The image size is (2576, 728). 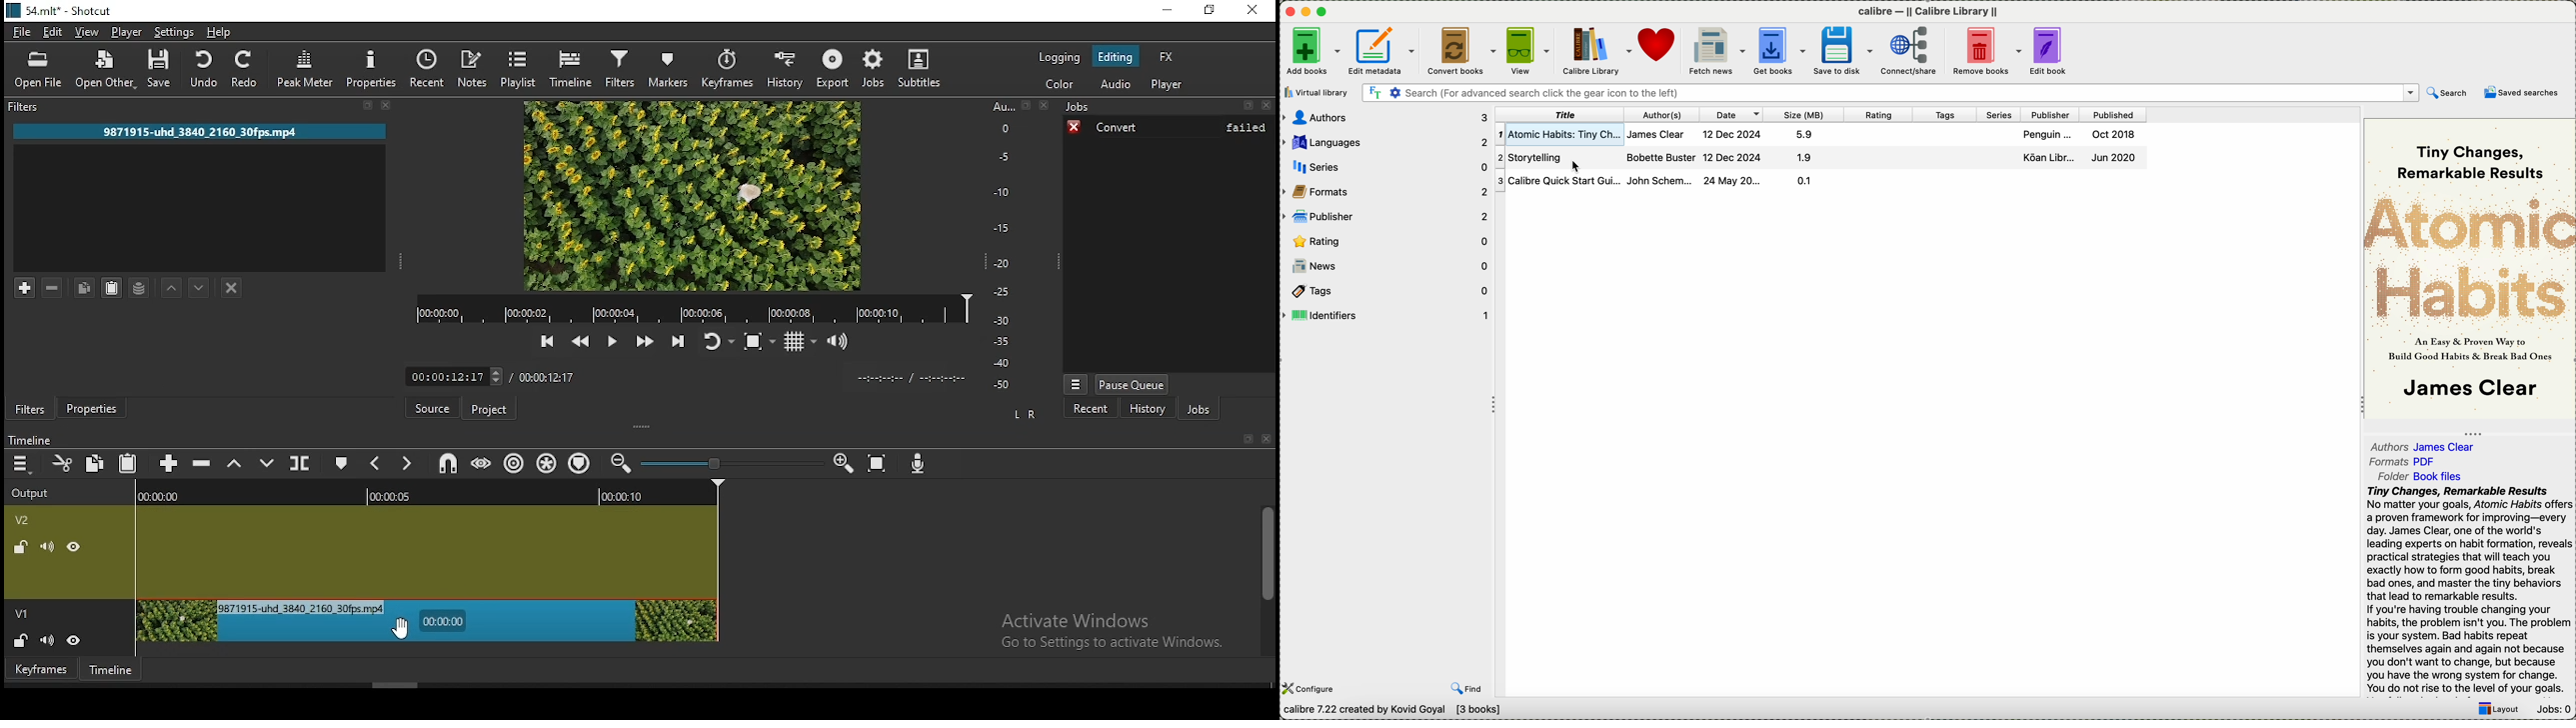 What do you see at coordinates (515, 463) in the screenshot?
I see `ripple` at bounding box center [515, 463].